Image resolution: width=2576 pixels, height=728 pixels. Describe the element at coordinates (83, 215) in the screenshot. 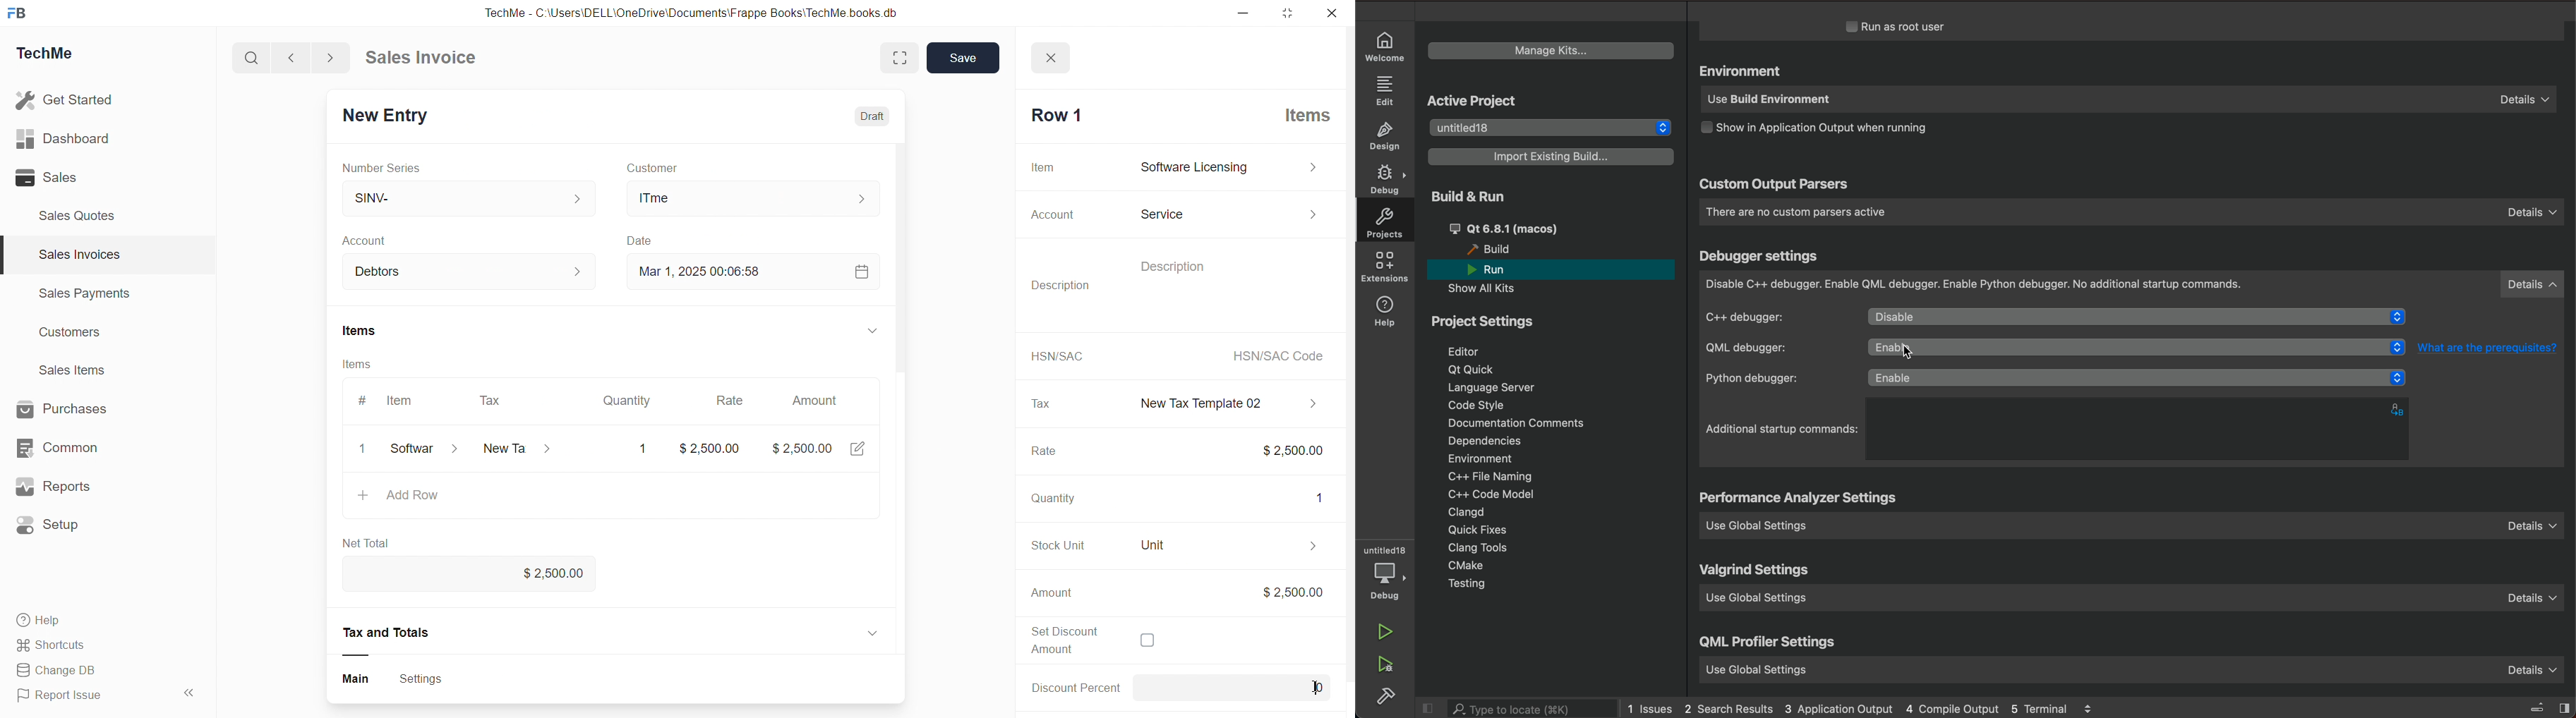

I see `Sales Quotes` at that location.